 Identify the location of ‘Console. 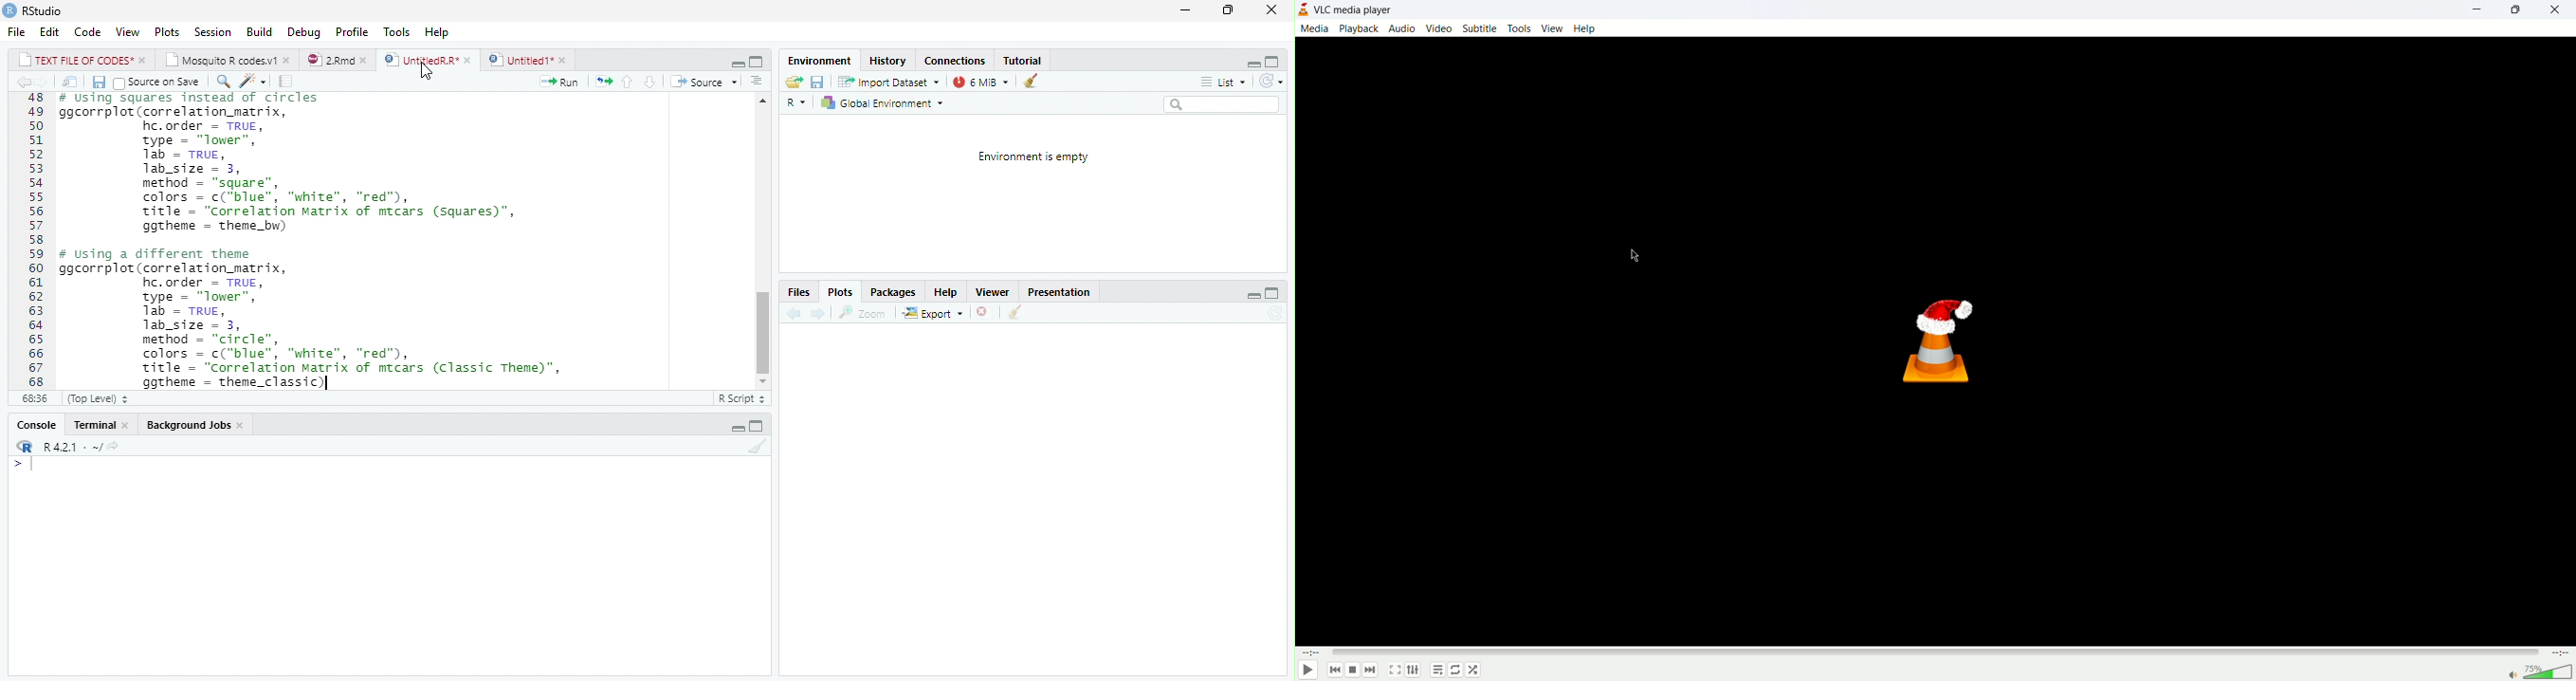
(31, 427).